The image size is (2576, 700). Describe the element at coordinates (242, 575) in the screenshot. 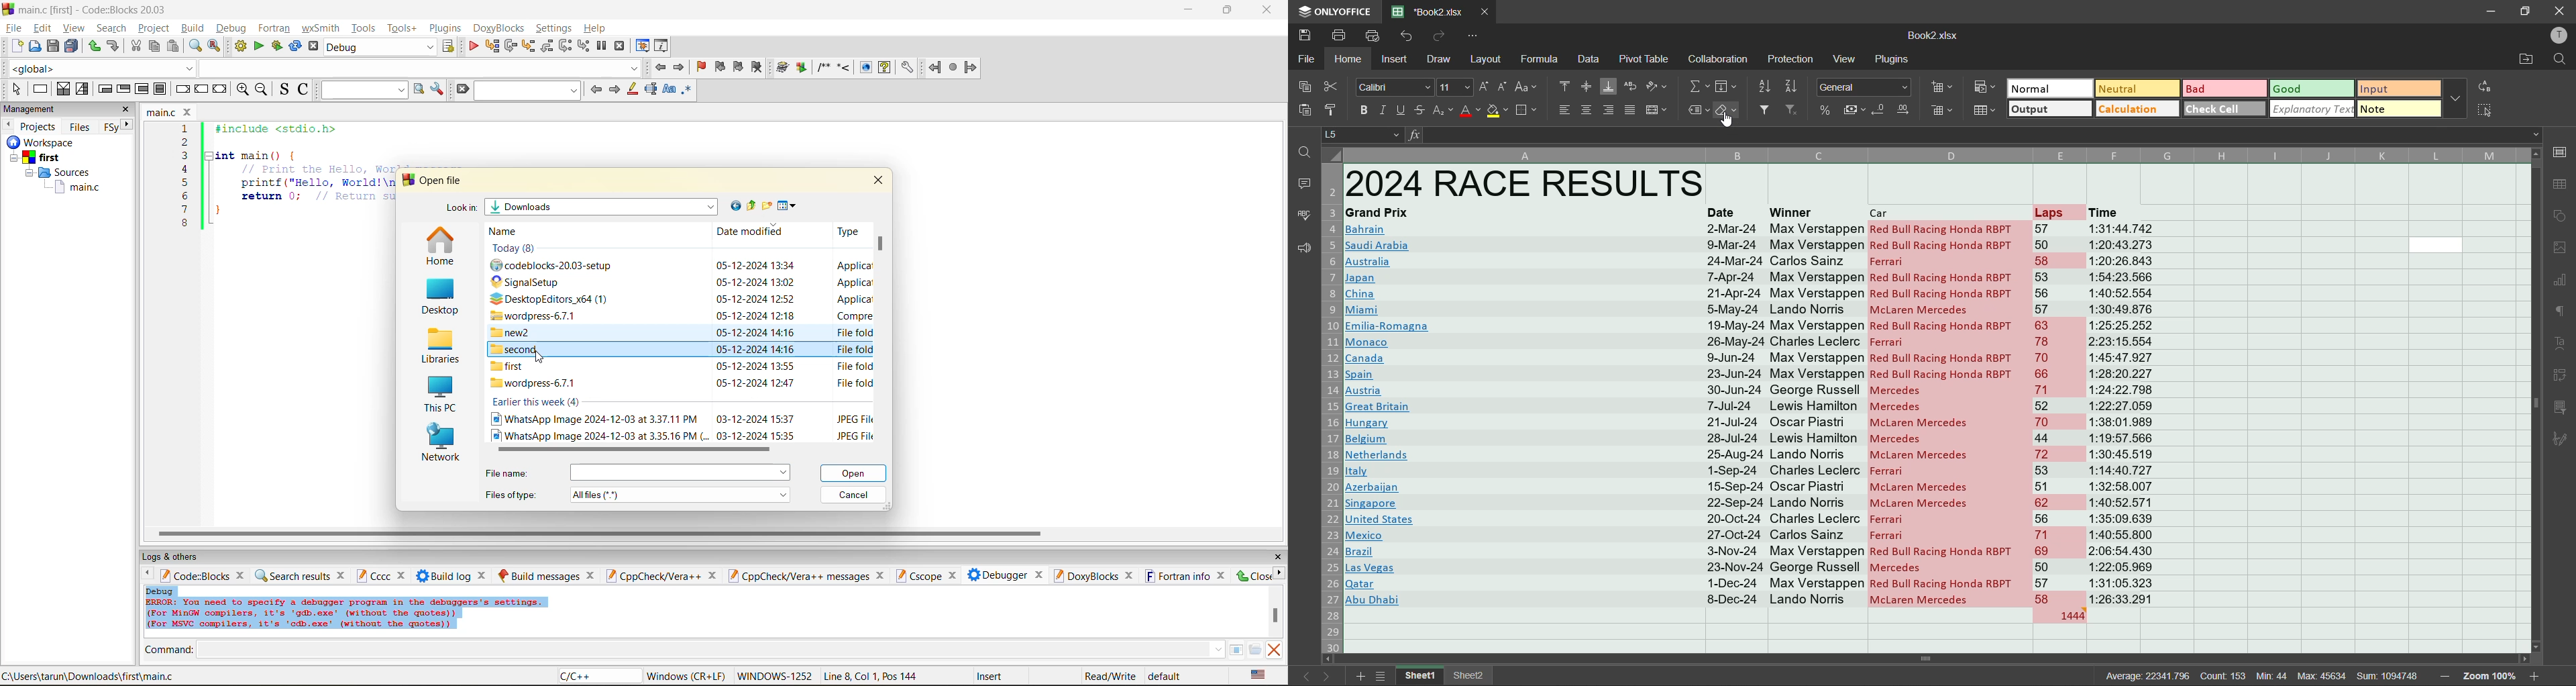

I see `close` at that location.